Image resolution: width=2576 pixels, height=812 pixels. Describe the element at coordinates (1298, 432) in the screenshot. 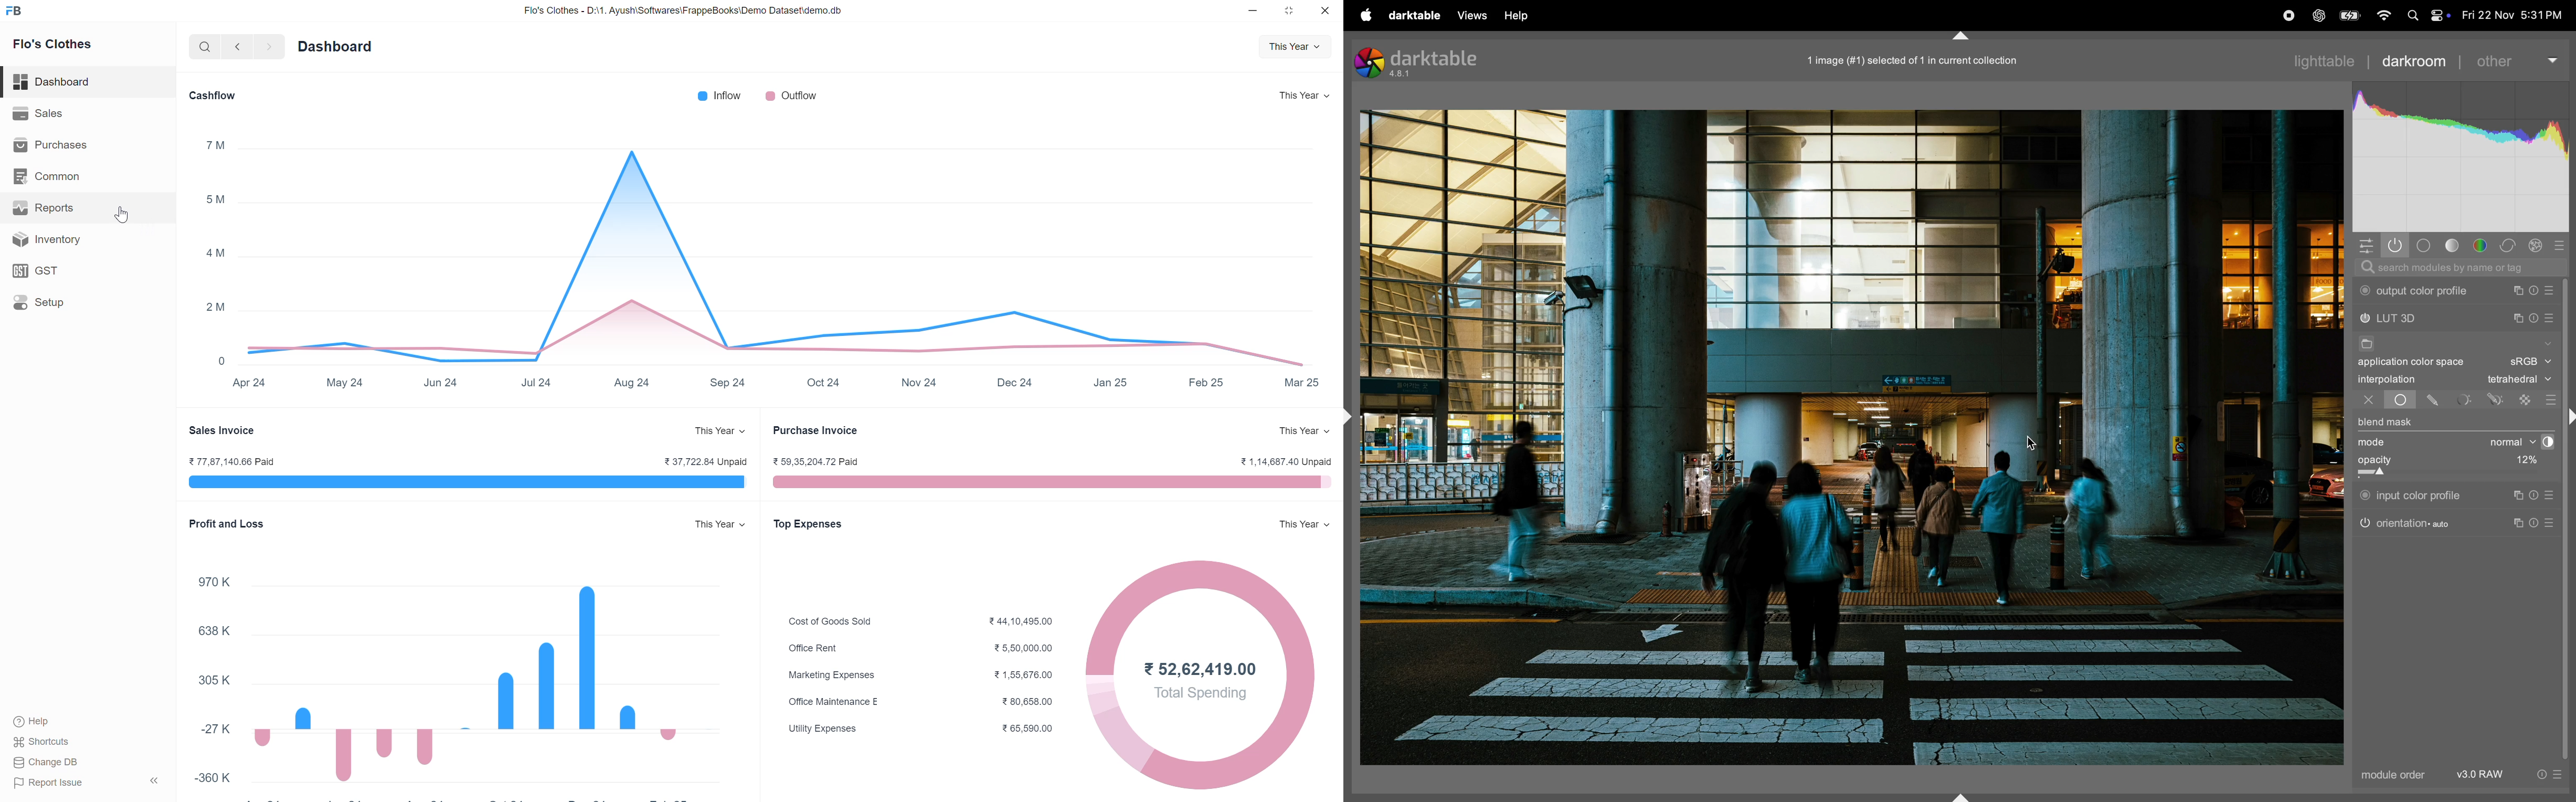

I see `This Year ` at that location.